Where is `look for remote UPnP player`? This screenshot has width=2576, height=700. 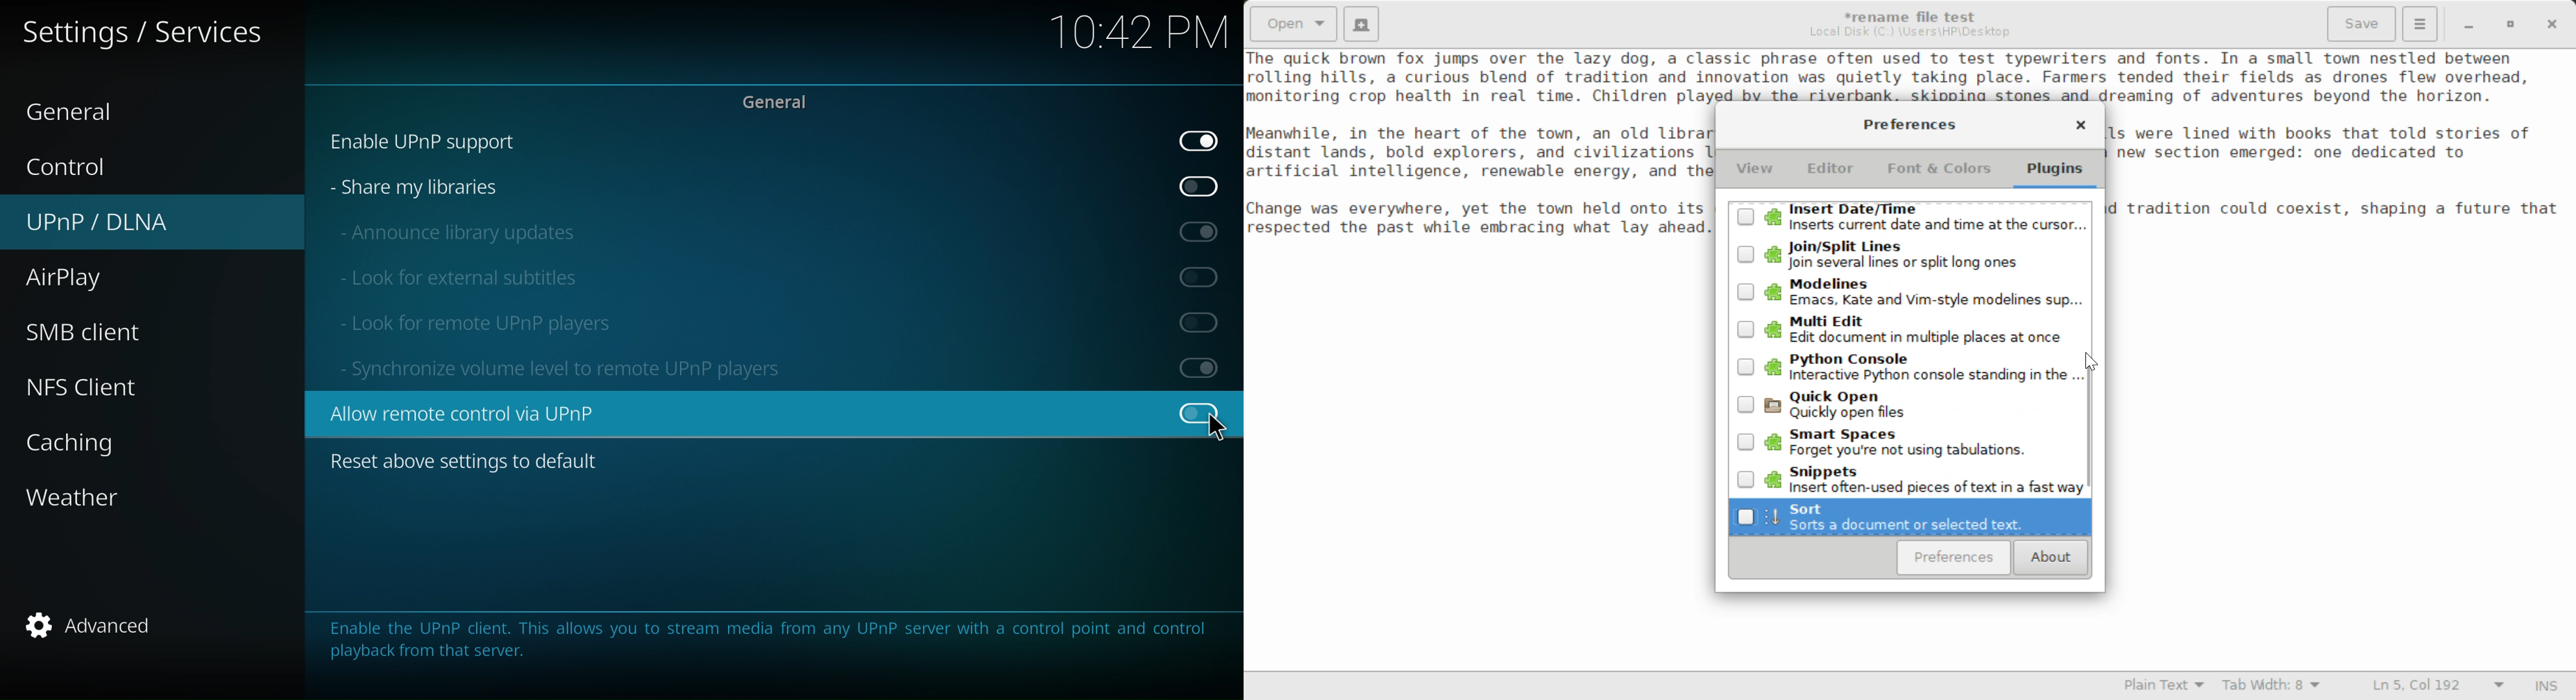
look for remote UPnP player is located at coordinates (779, 323).